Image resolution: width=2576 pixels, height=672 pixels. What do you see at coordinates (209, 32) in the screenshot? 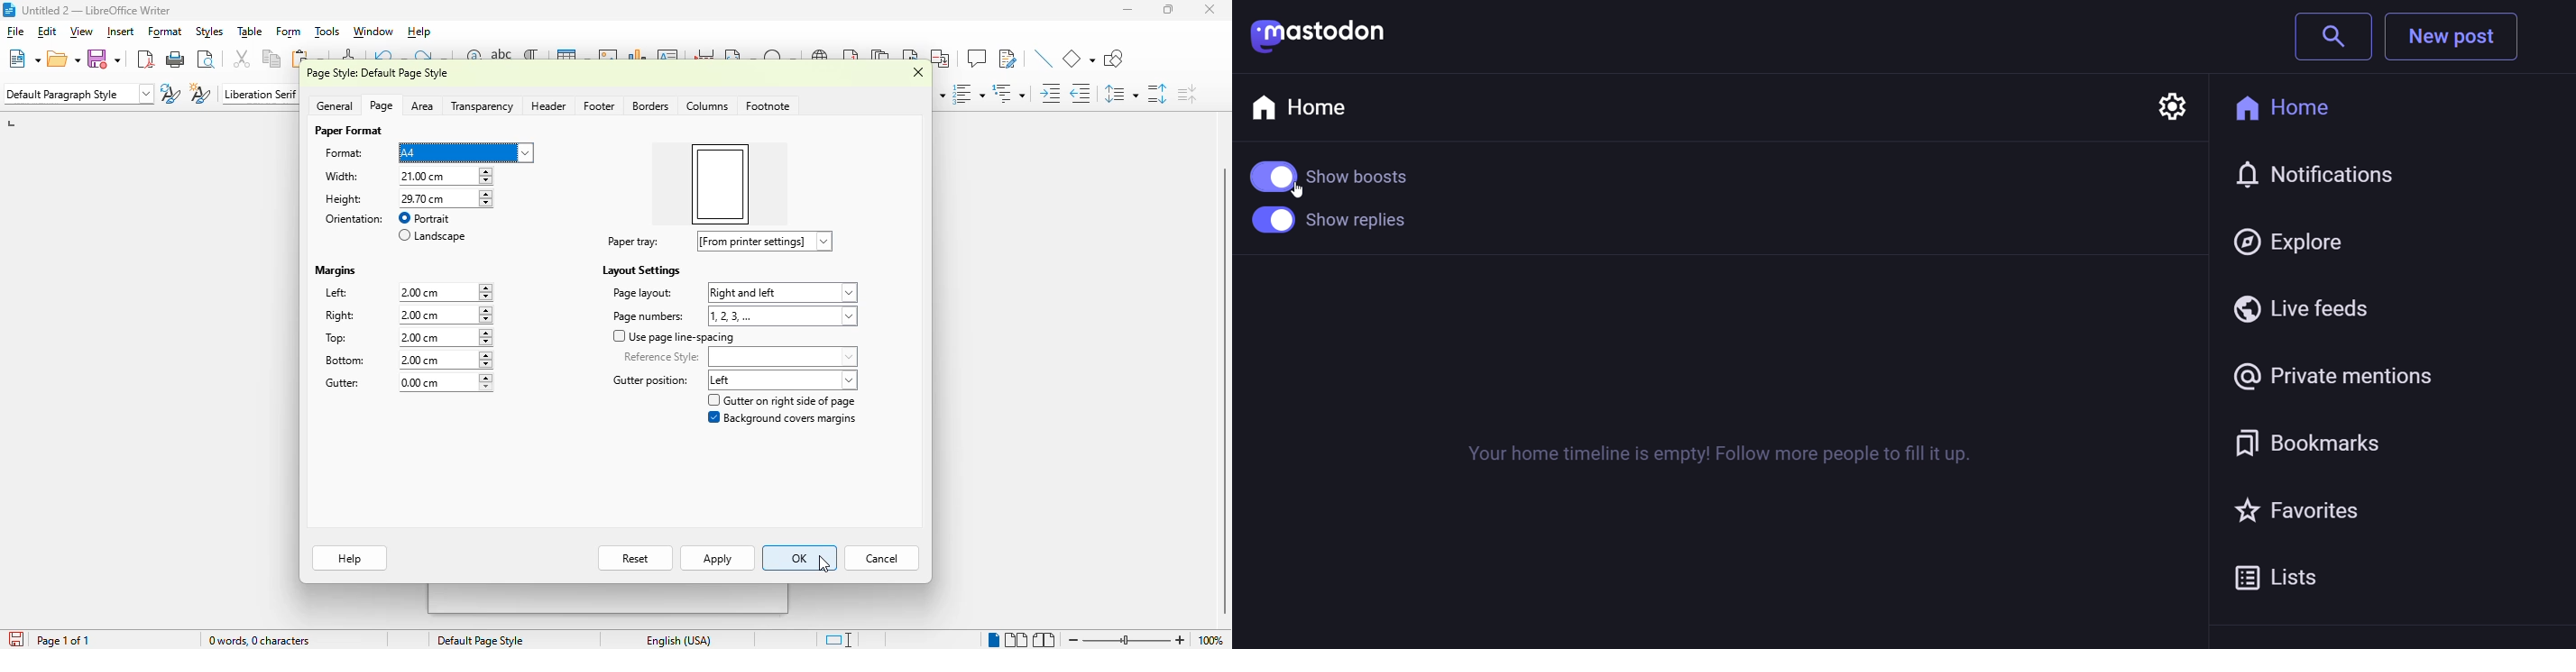
I see `styles` at bounding box center [209, 32].